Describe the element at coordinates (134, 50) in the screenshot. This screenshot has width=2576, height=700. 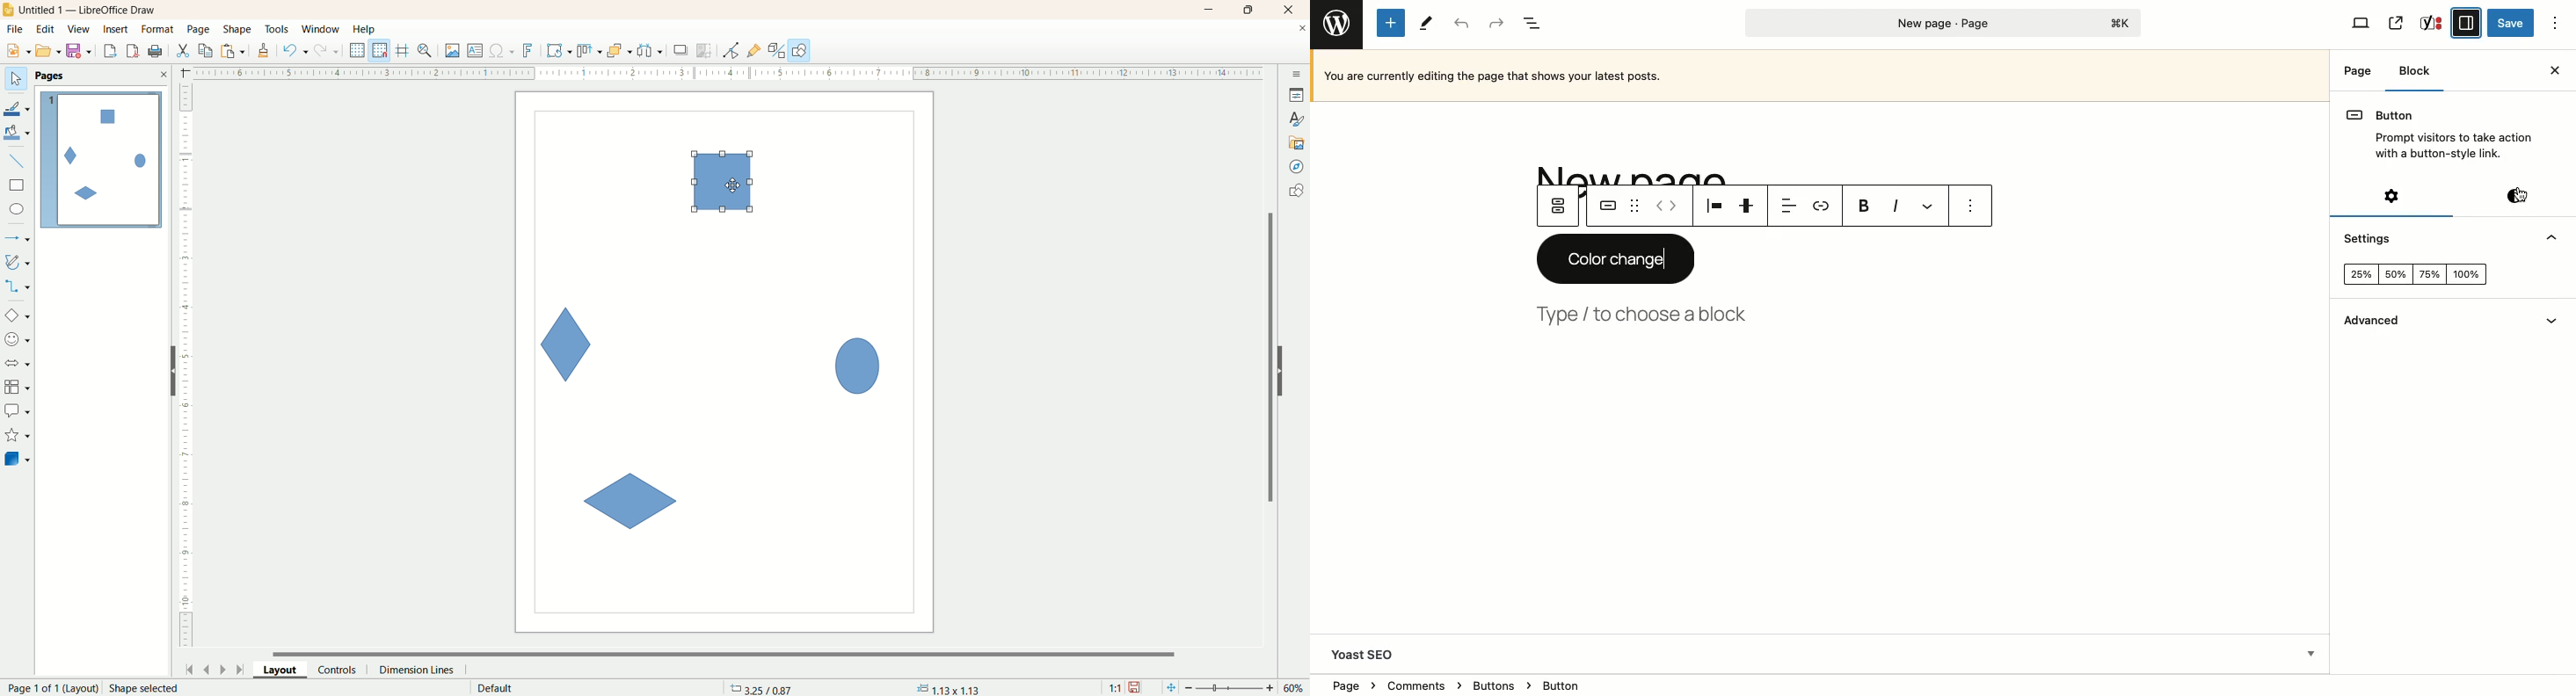
I see `print` at that location.